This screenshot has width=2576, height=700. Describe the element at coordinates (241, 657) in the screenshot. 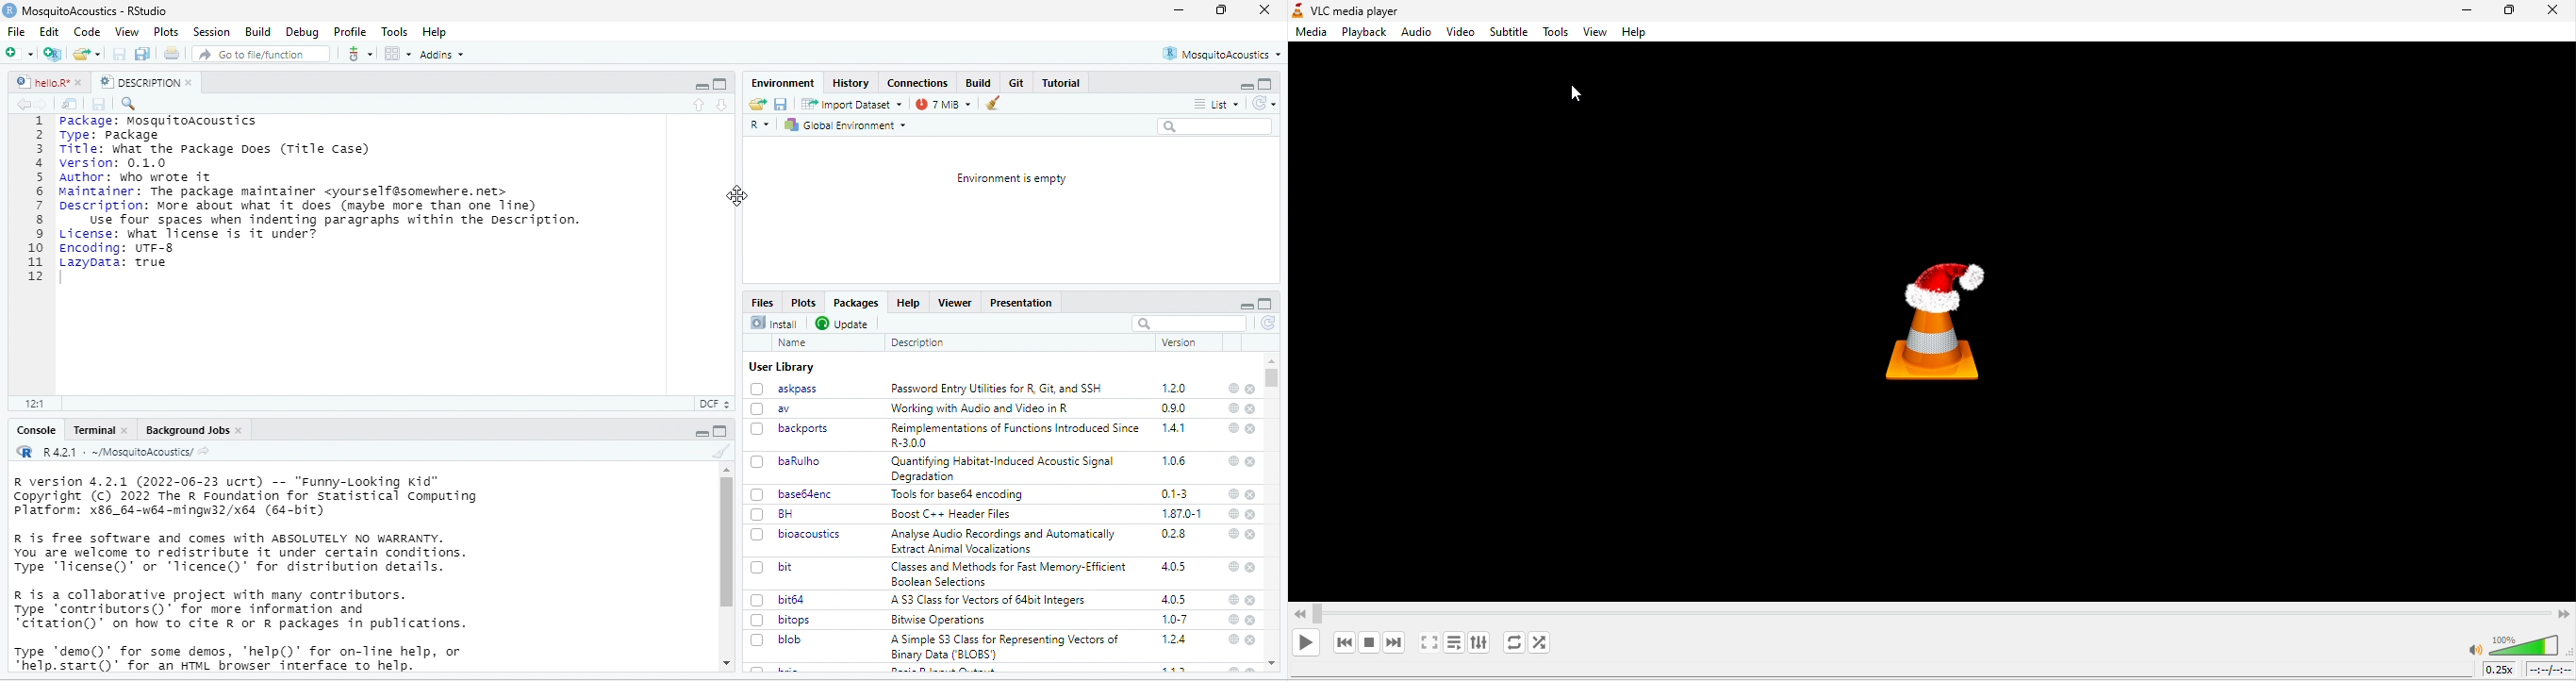

I see `Type ‘demo()" for some demos, 'help()’ for on-line help, or
*help.start()’ for an HTML browser interface to help.` at that location.